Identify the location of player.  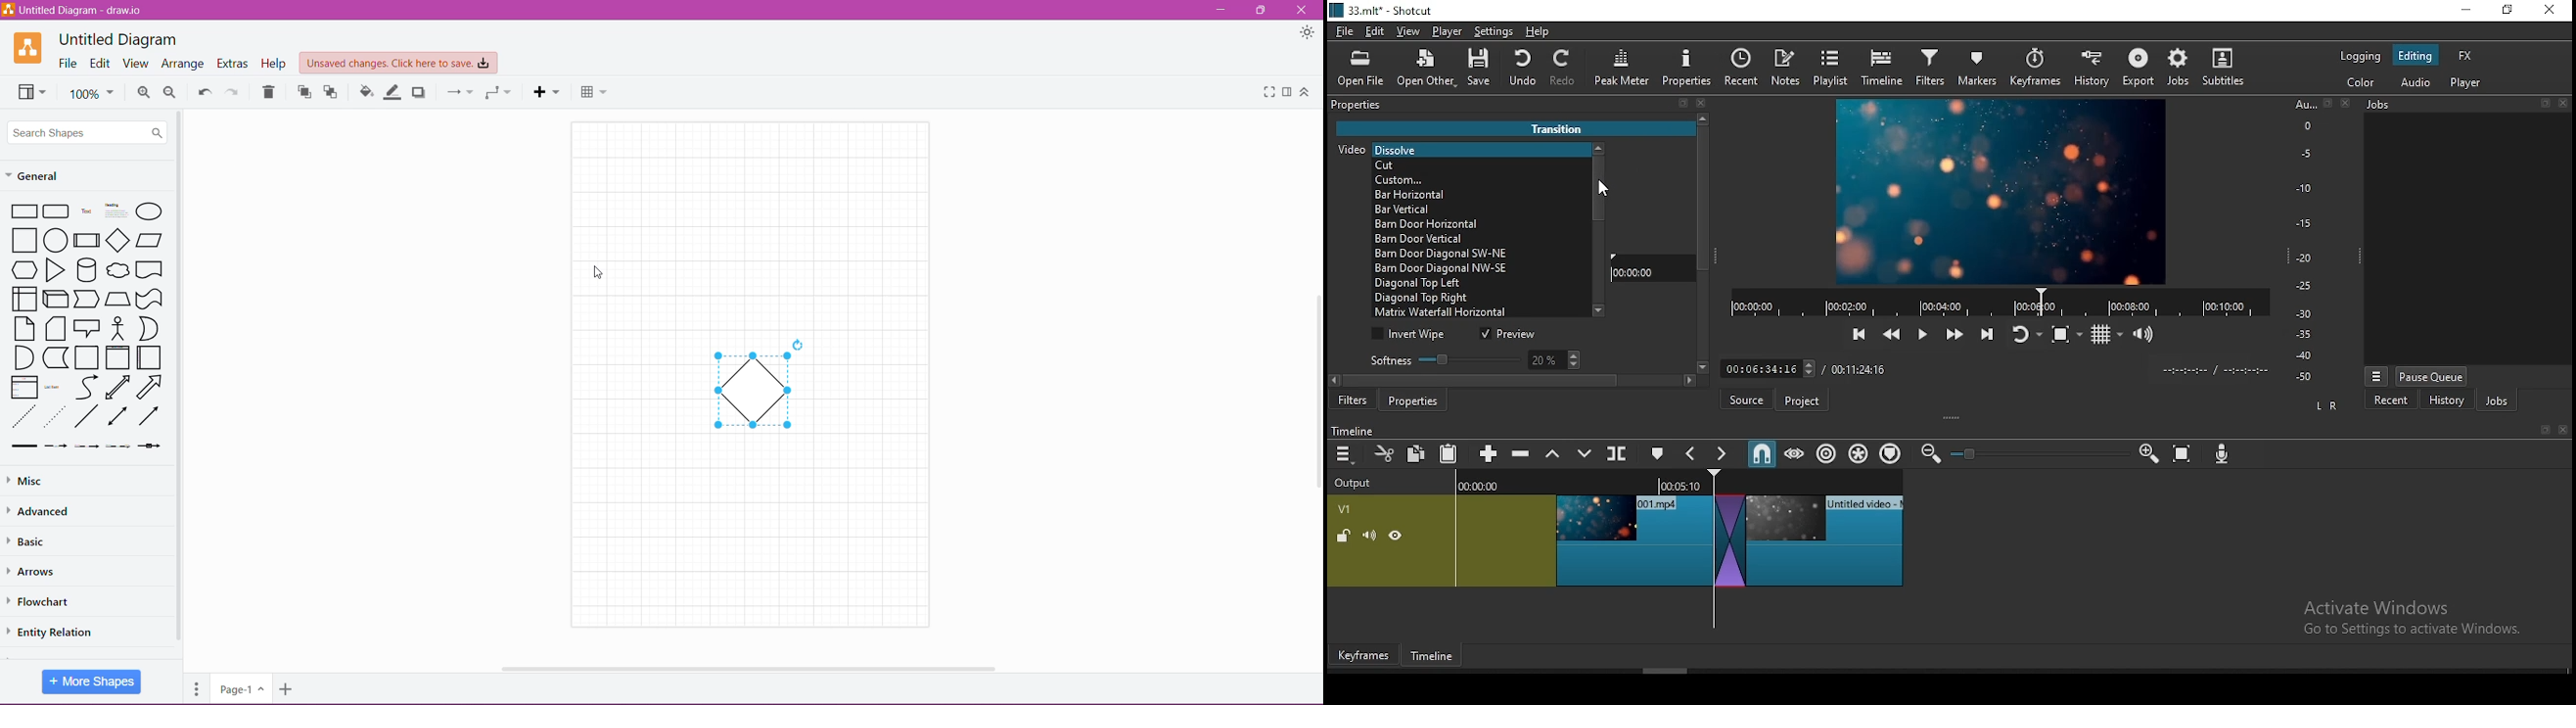
(1448, 32).